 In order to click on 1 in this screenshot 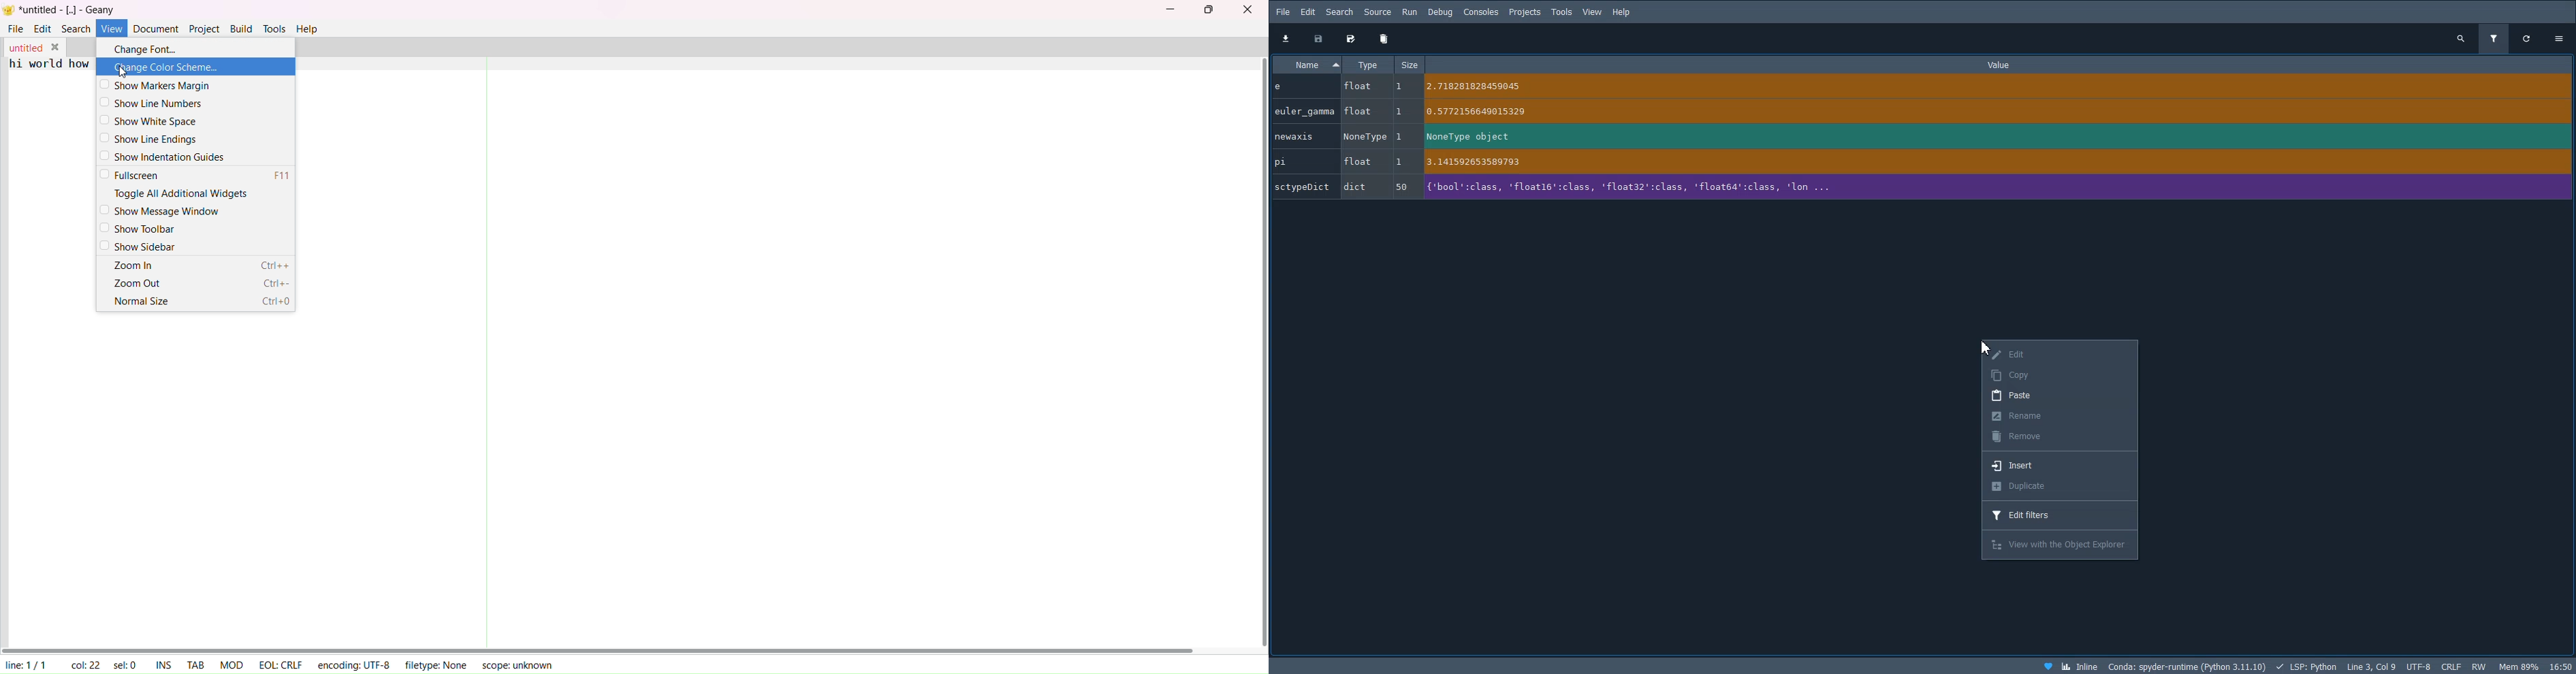, I will do `click(1398, 86)`.